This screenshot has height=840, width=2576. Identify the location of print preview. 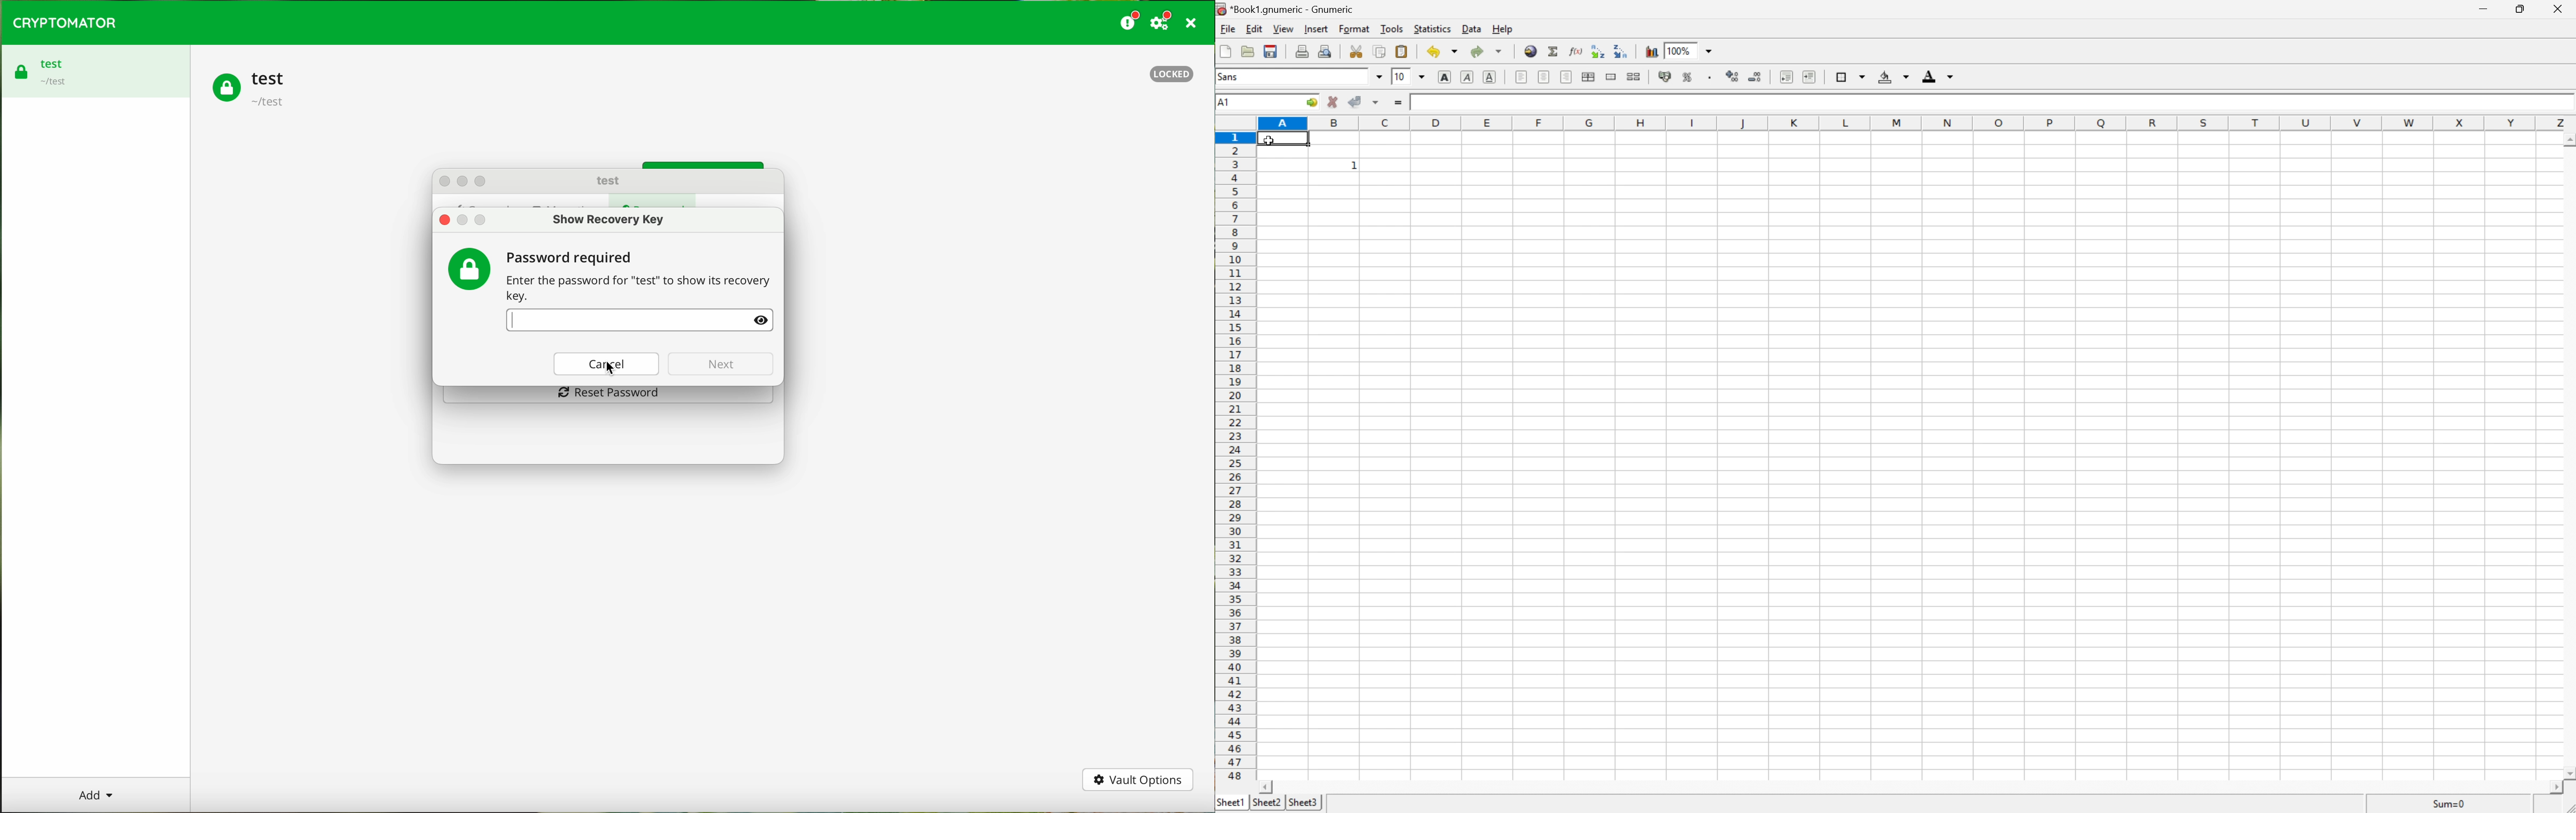
(1327, 50).